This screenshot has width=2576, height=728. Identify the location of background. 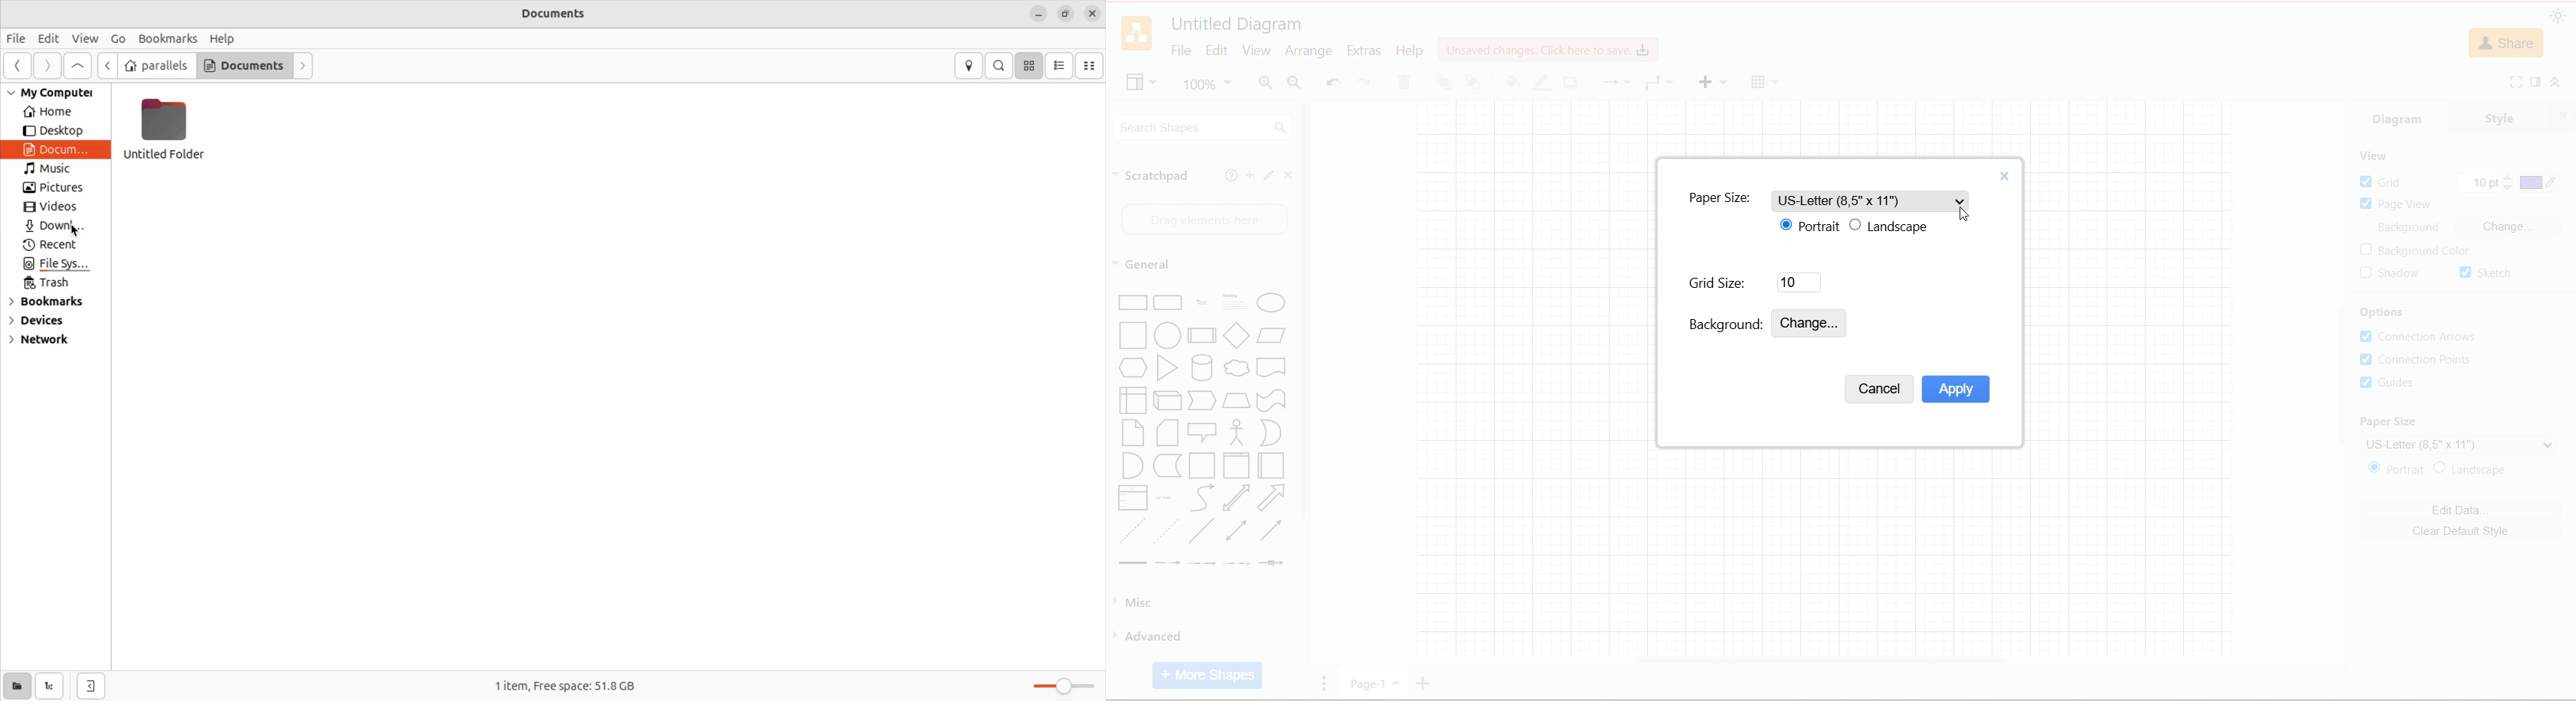
(2414, 229).